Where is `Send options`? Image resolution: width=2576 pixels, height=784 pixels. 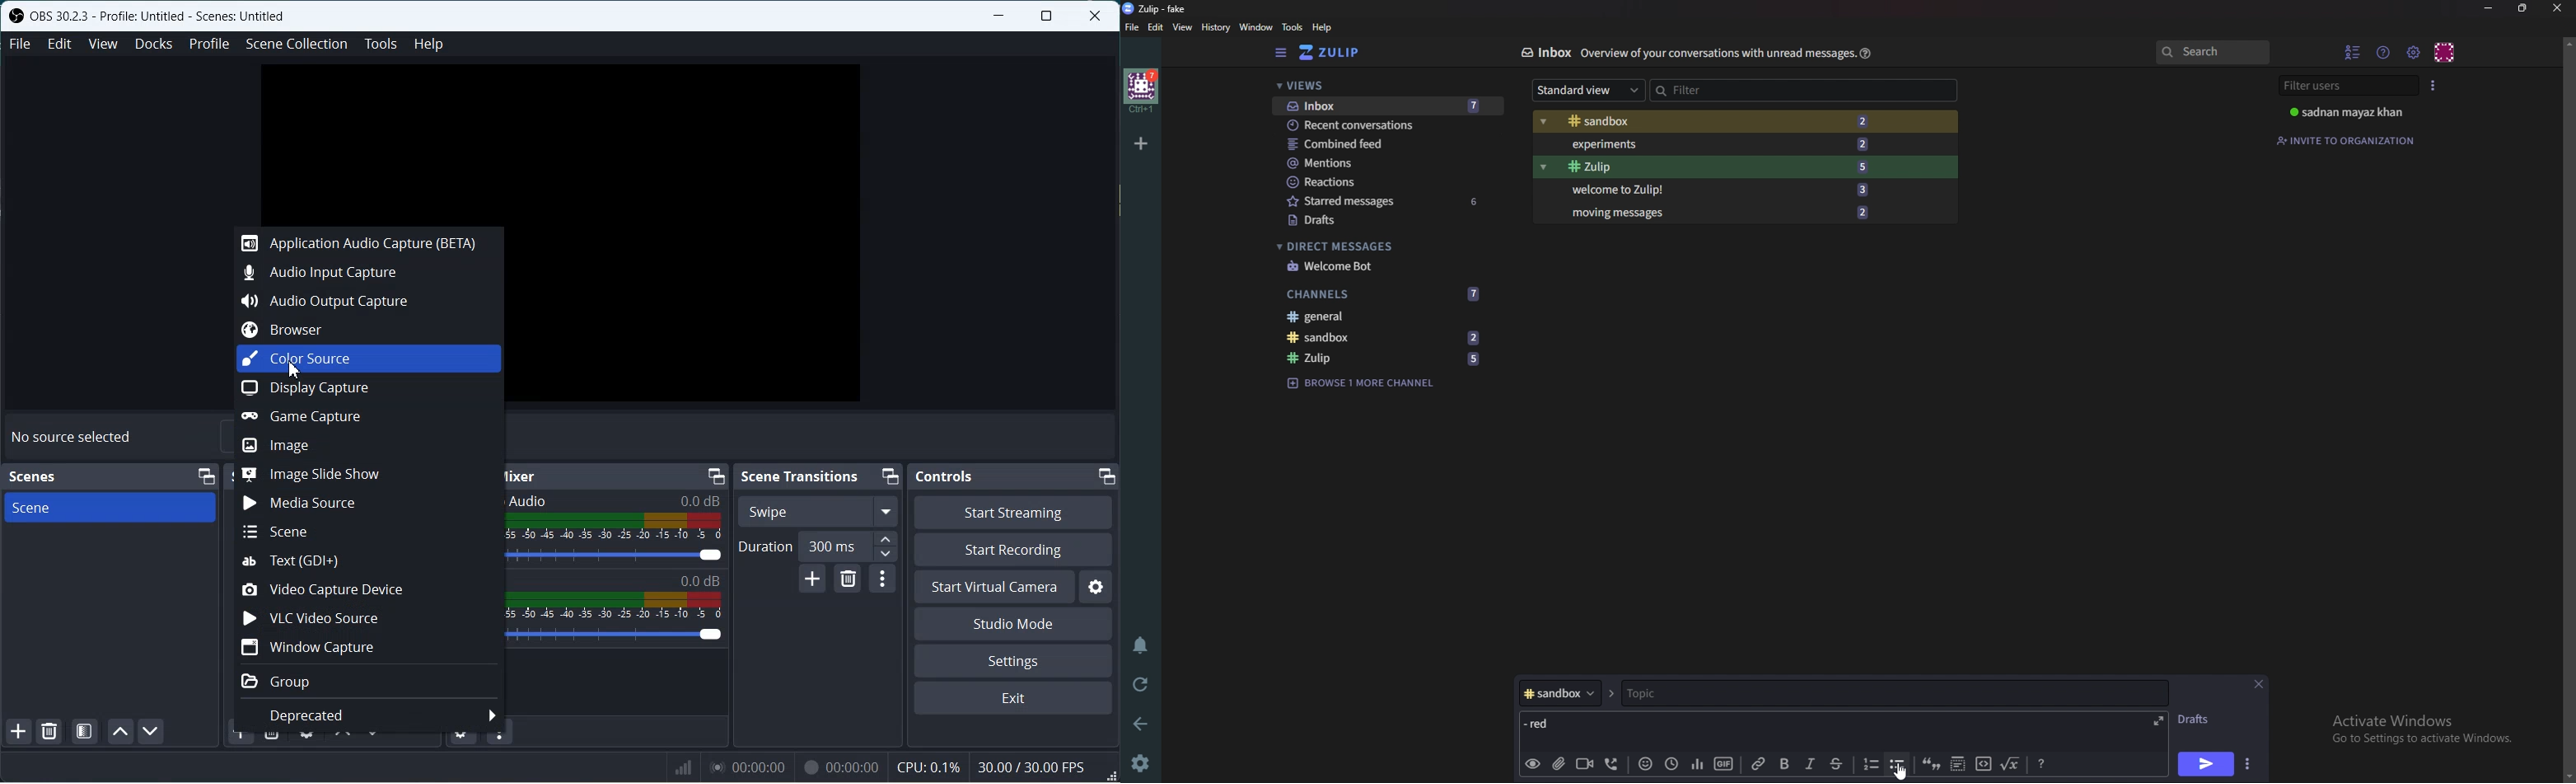
Send options is located at coordinates (2250, 764).